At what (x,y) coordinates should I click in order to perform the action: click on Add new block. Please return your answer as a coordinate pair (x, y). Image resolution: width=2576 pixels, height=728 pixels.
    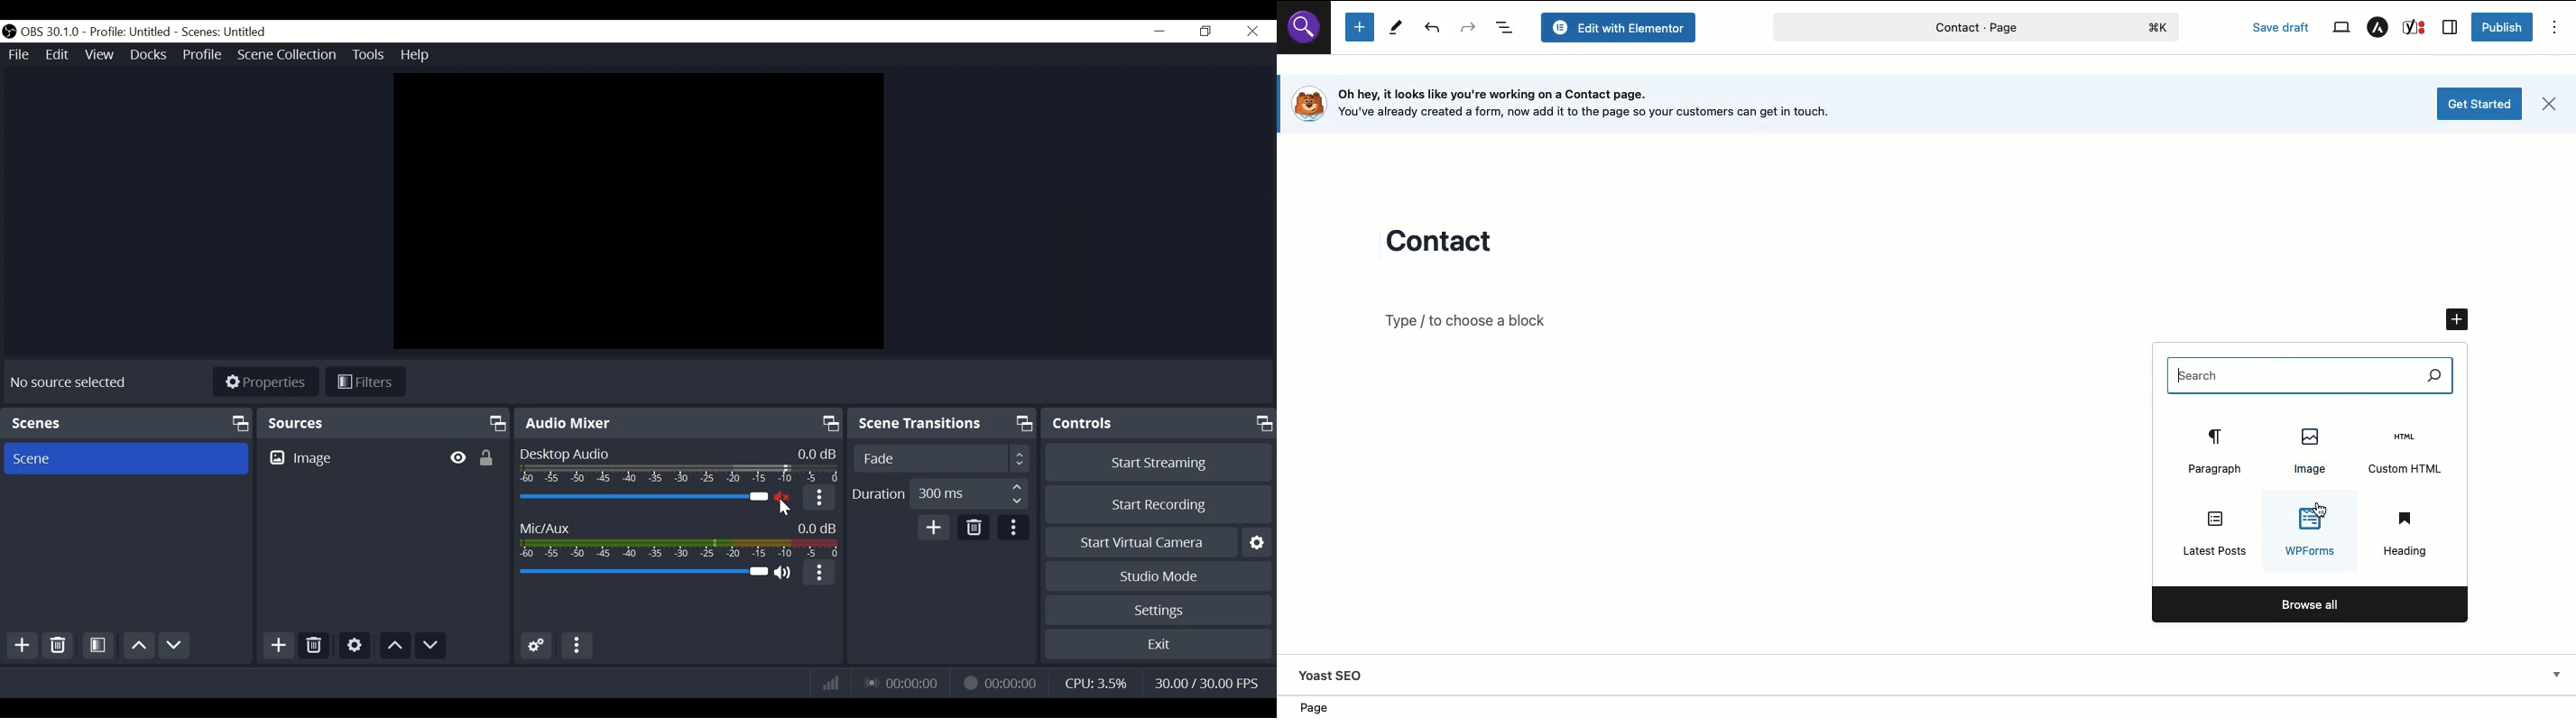
    Looking at the image, I should click on (2459, 321).